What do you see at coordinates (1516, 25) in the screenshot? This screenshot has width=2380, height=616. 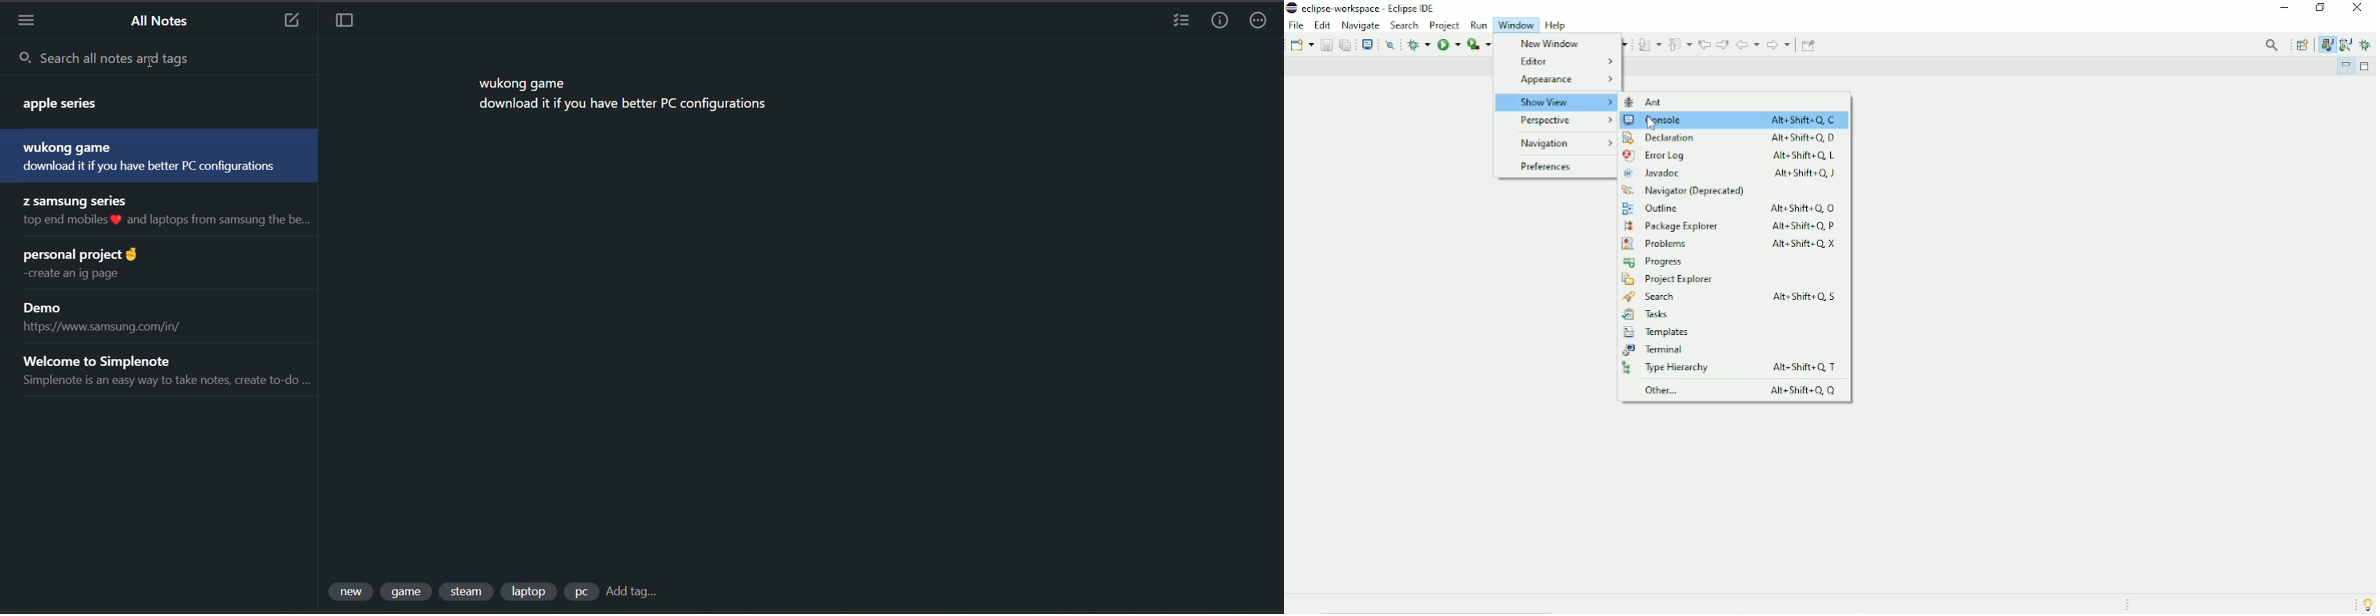 I see `Window` at bounding box center [1516, 25].